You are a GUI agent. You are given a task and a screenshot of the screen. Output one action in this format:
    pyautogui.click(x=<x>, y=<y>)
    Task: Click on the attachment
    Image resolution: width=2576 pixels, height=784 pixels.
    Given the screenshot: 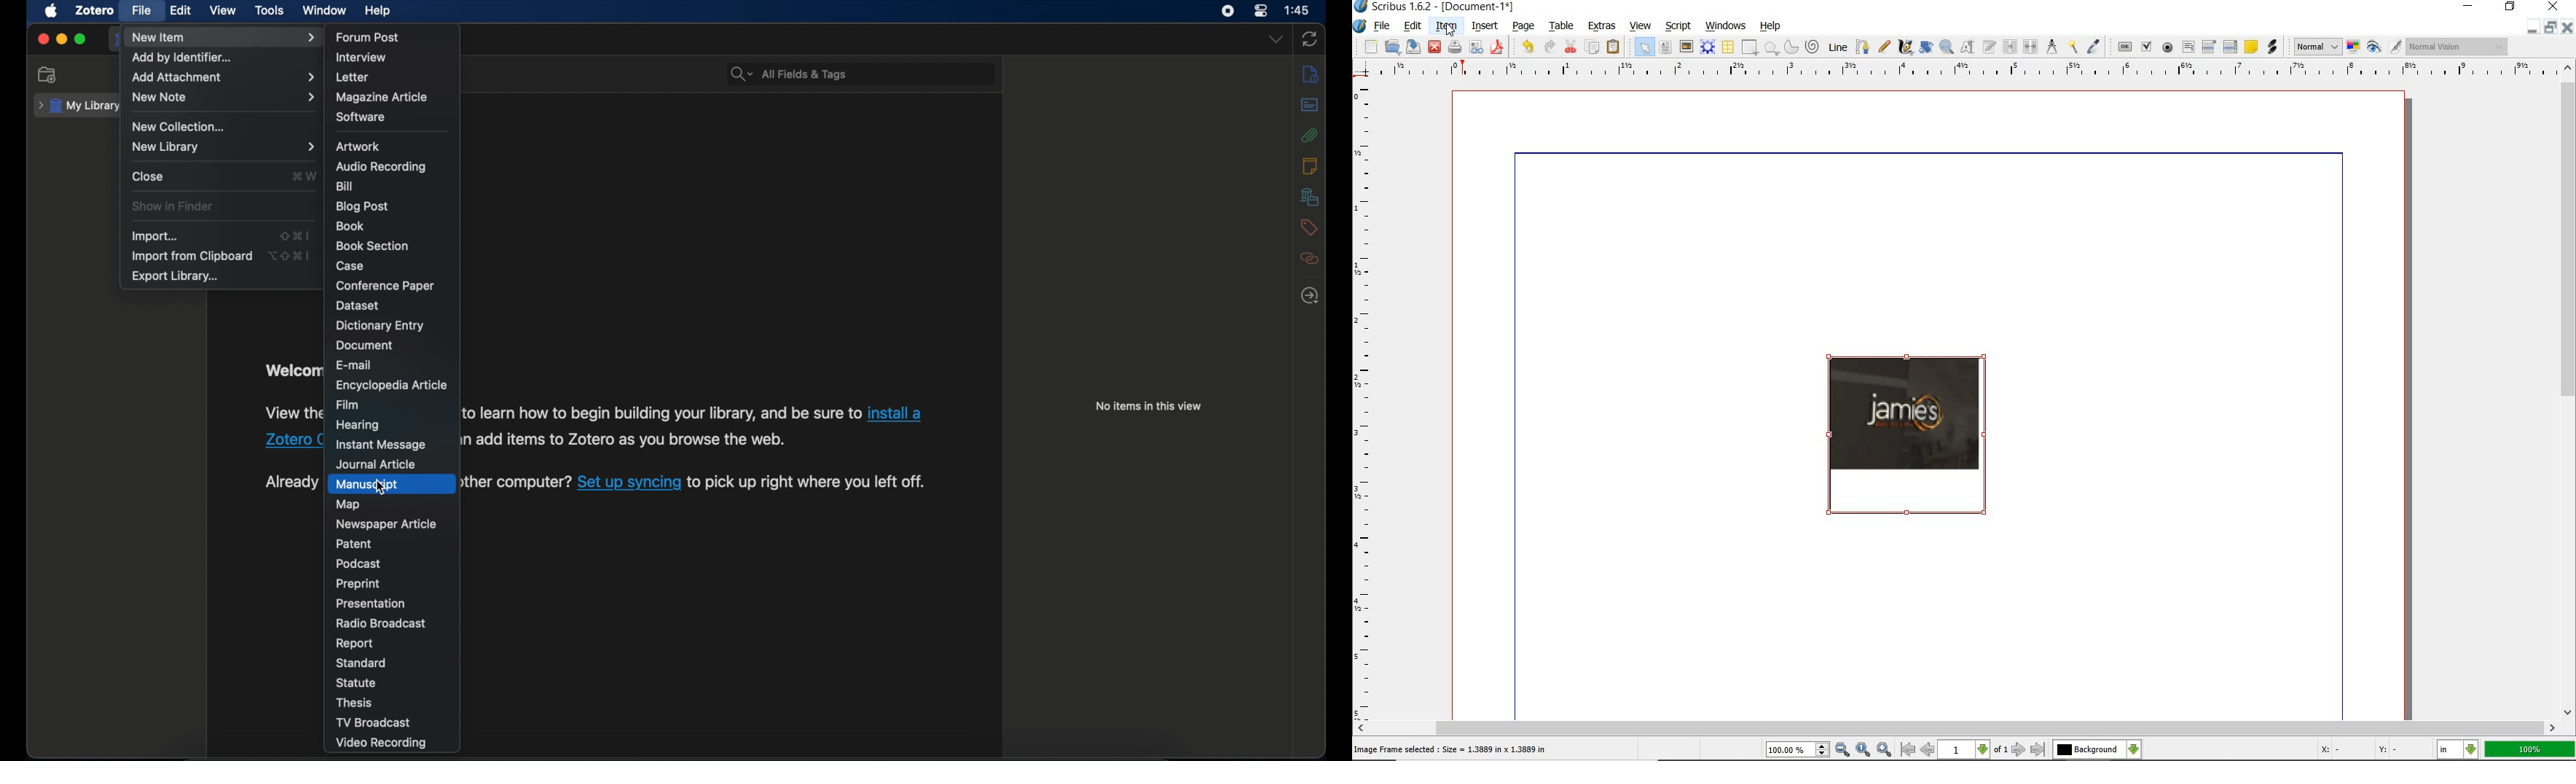 What is the action you would take?
    pyautogui.click(x=1310, y=135)
    